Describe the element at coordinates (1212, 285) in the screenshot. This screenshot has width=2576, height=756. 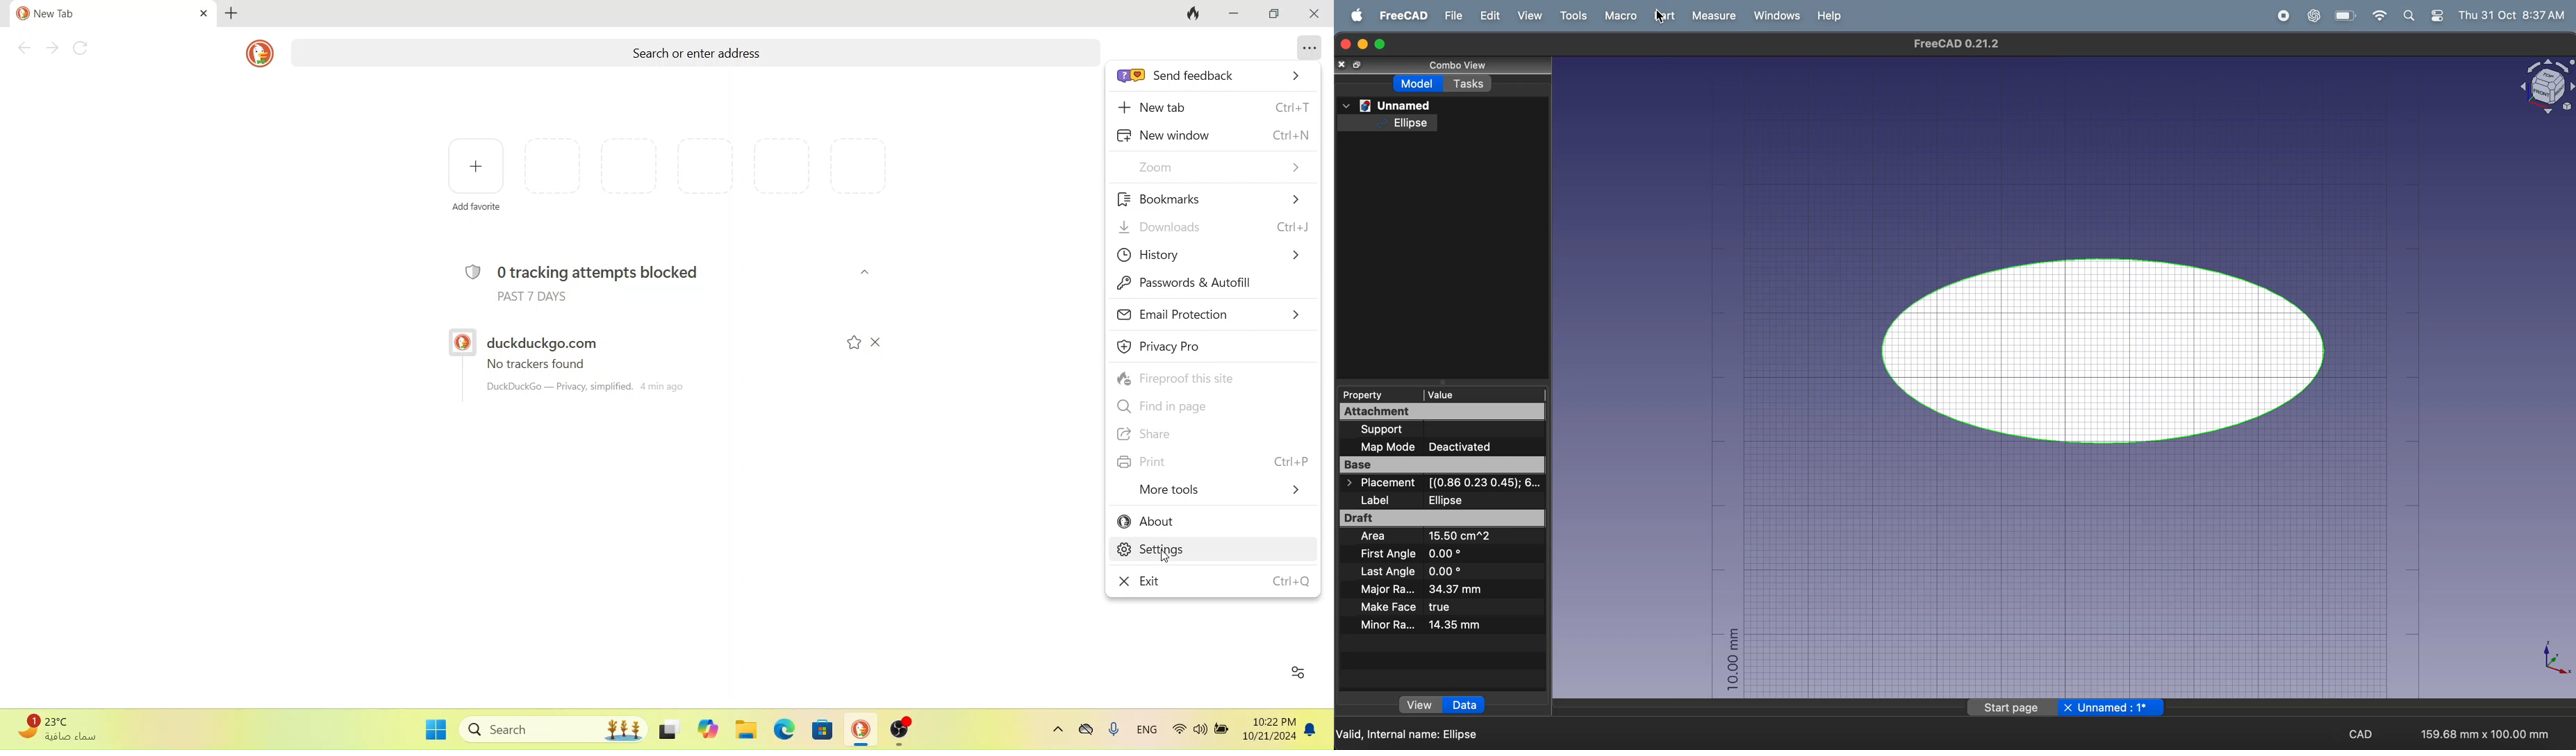
I see `passwords and autofill` at that location.